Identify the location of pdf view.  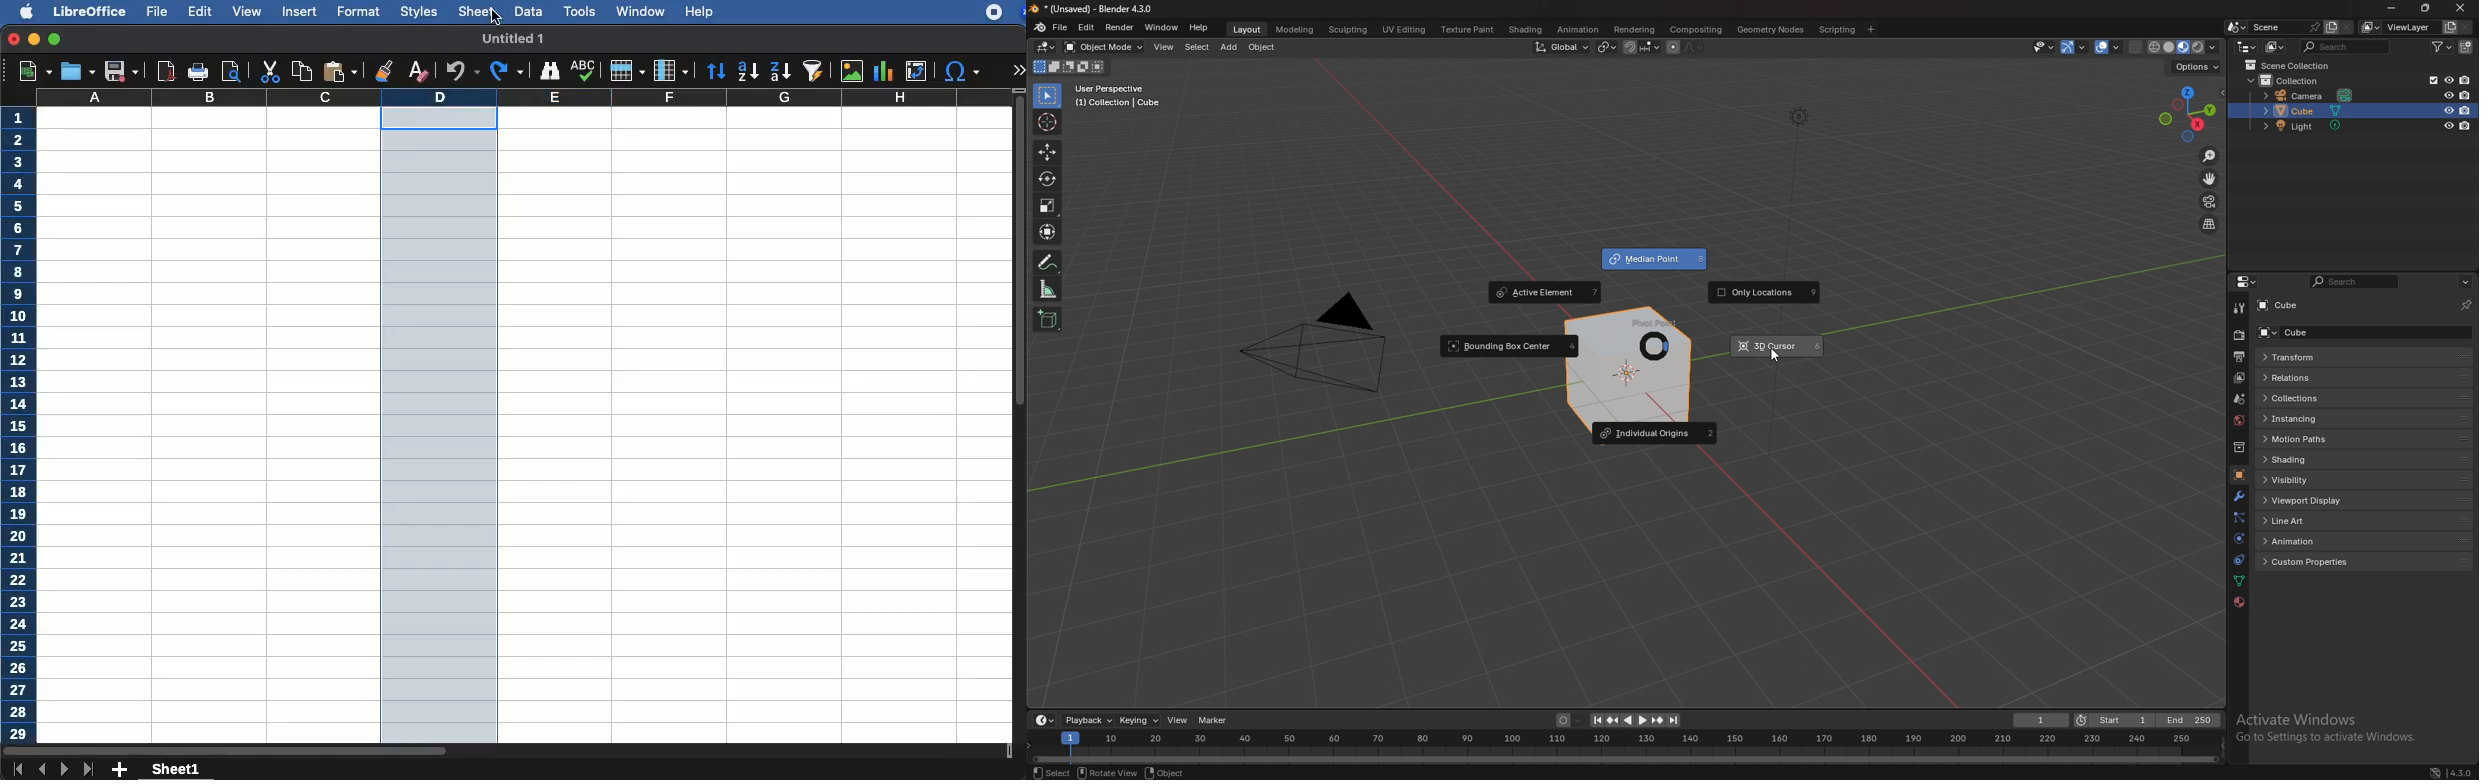
(167, 73).